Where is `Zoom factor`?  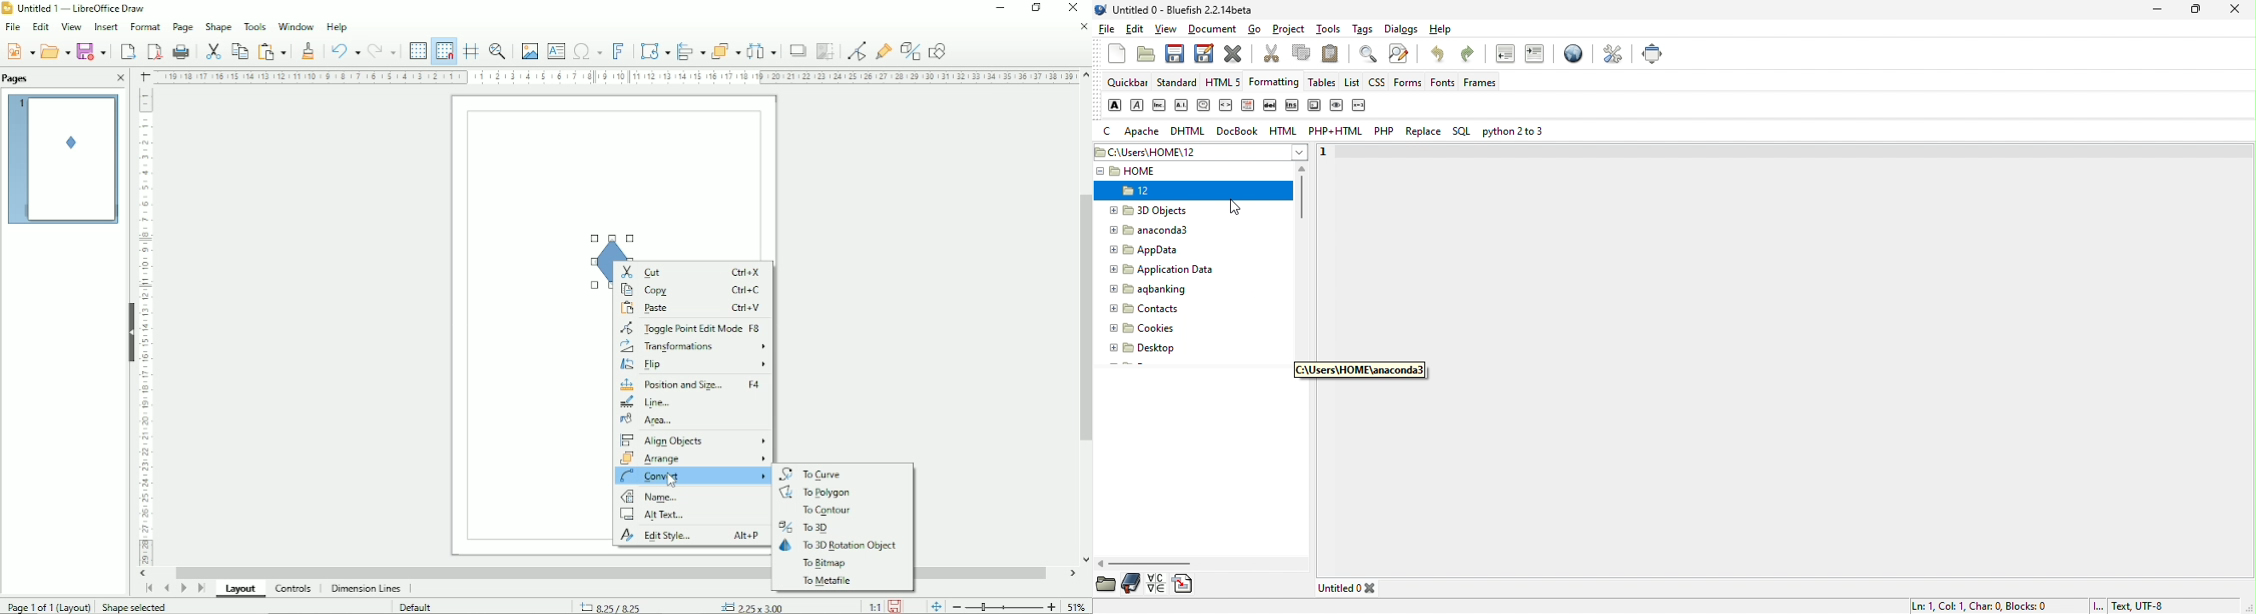
Zoom factor is located at coordinates (1078, 604).